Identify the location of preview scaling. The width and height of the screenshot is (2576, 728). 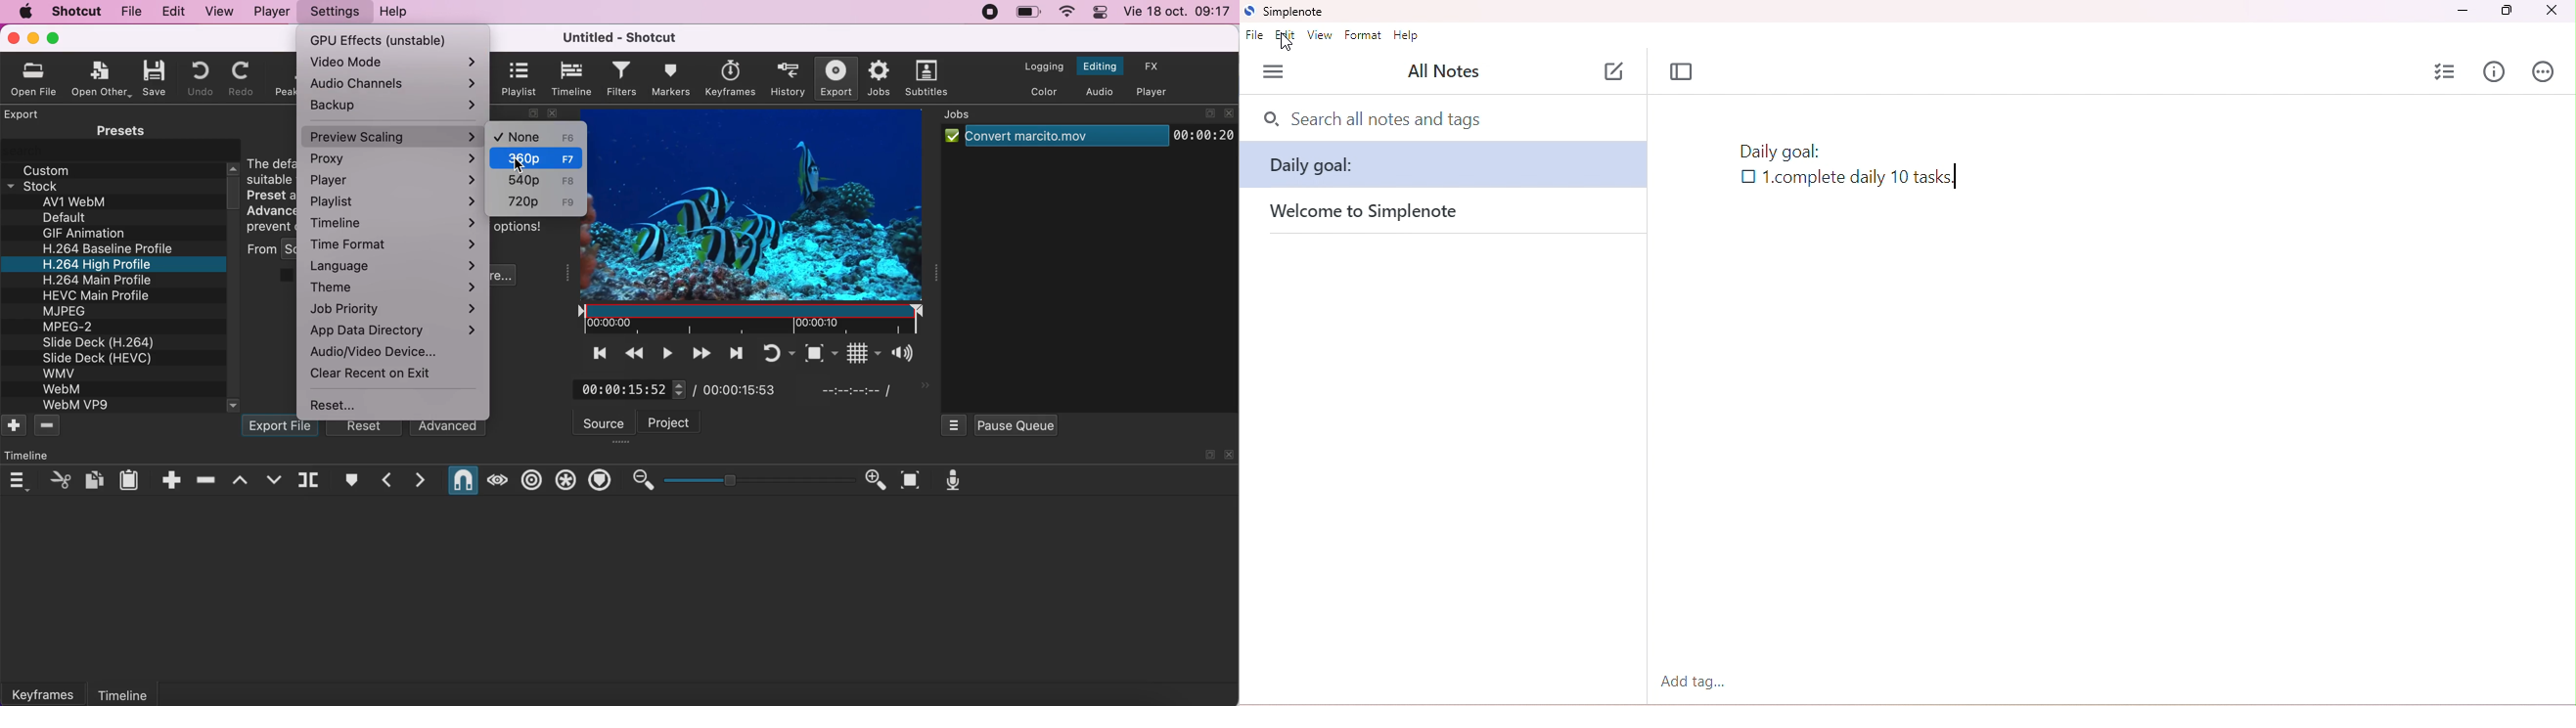
(393, 136).